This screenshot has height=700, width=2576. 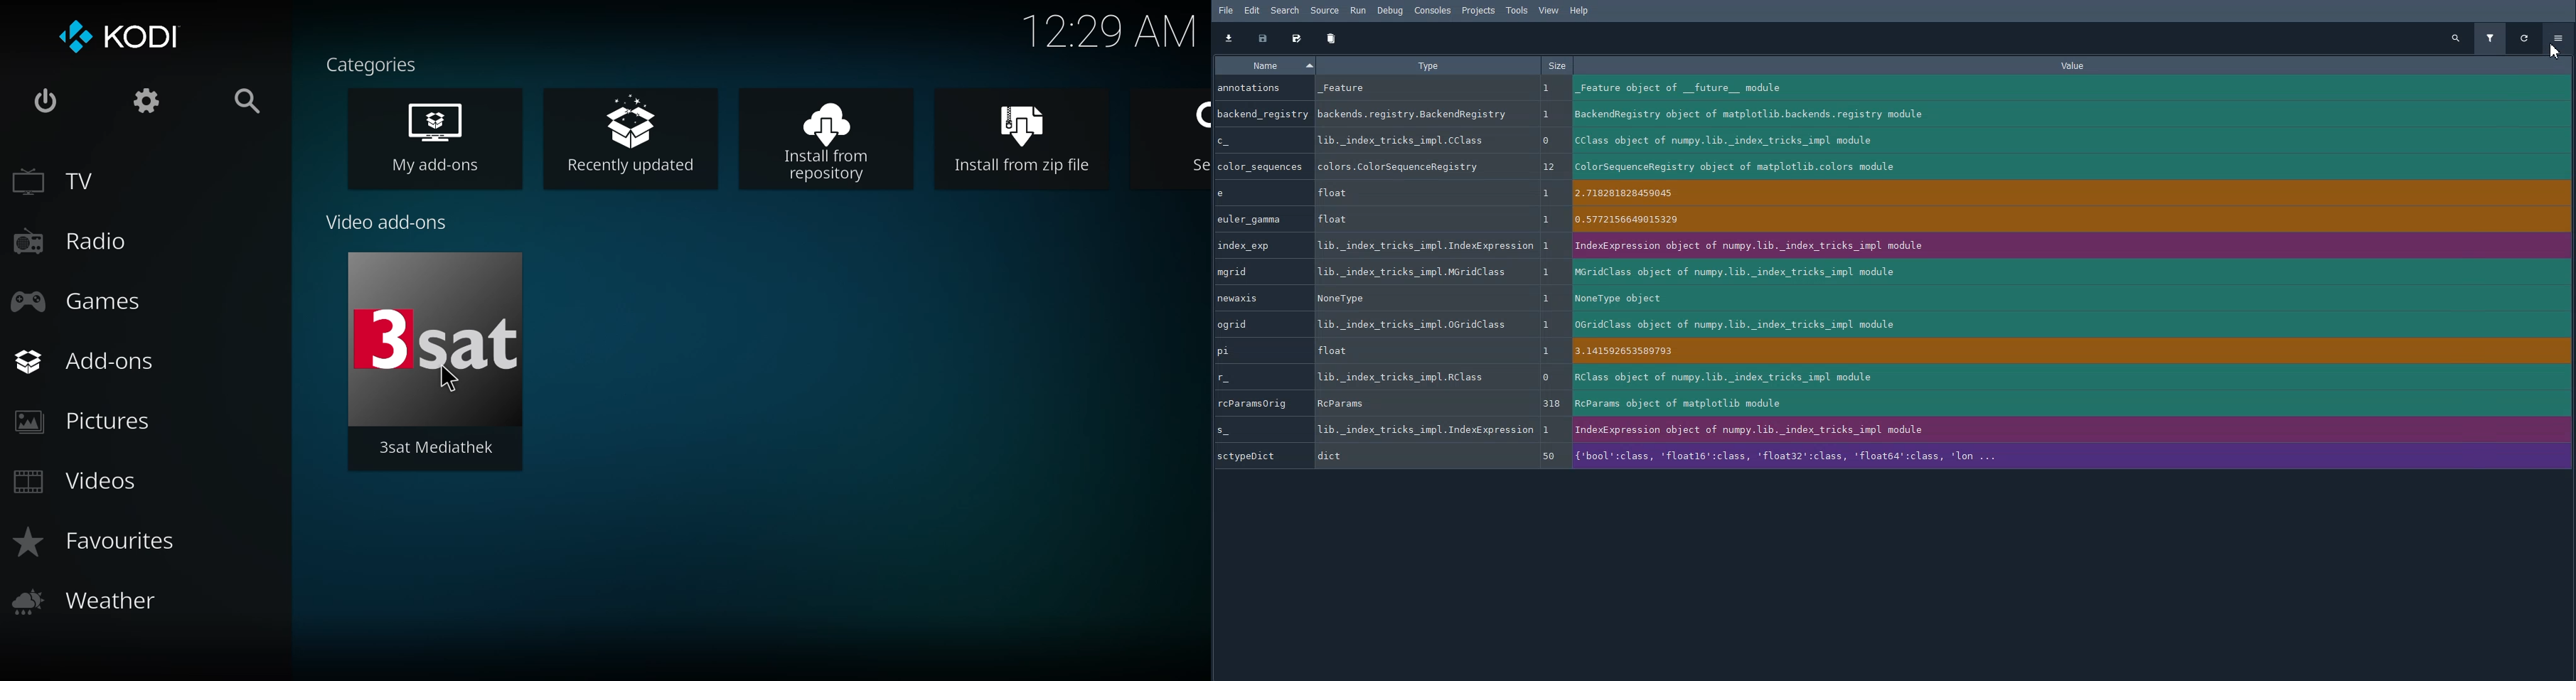 I want to click on Copy data, so click(x=1262, y=38).